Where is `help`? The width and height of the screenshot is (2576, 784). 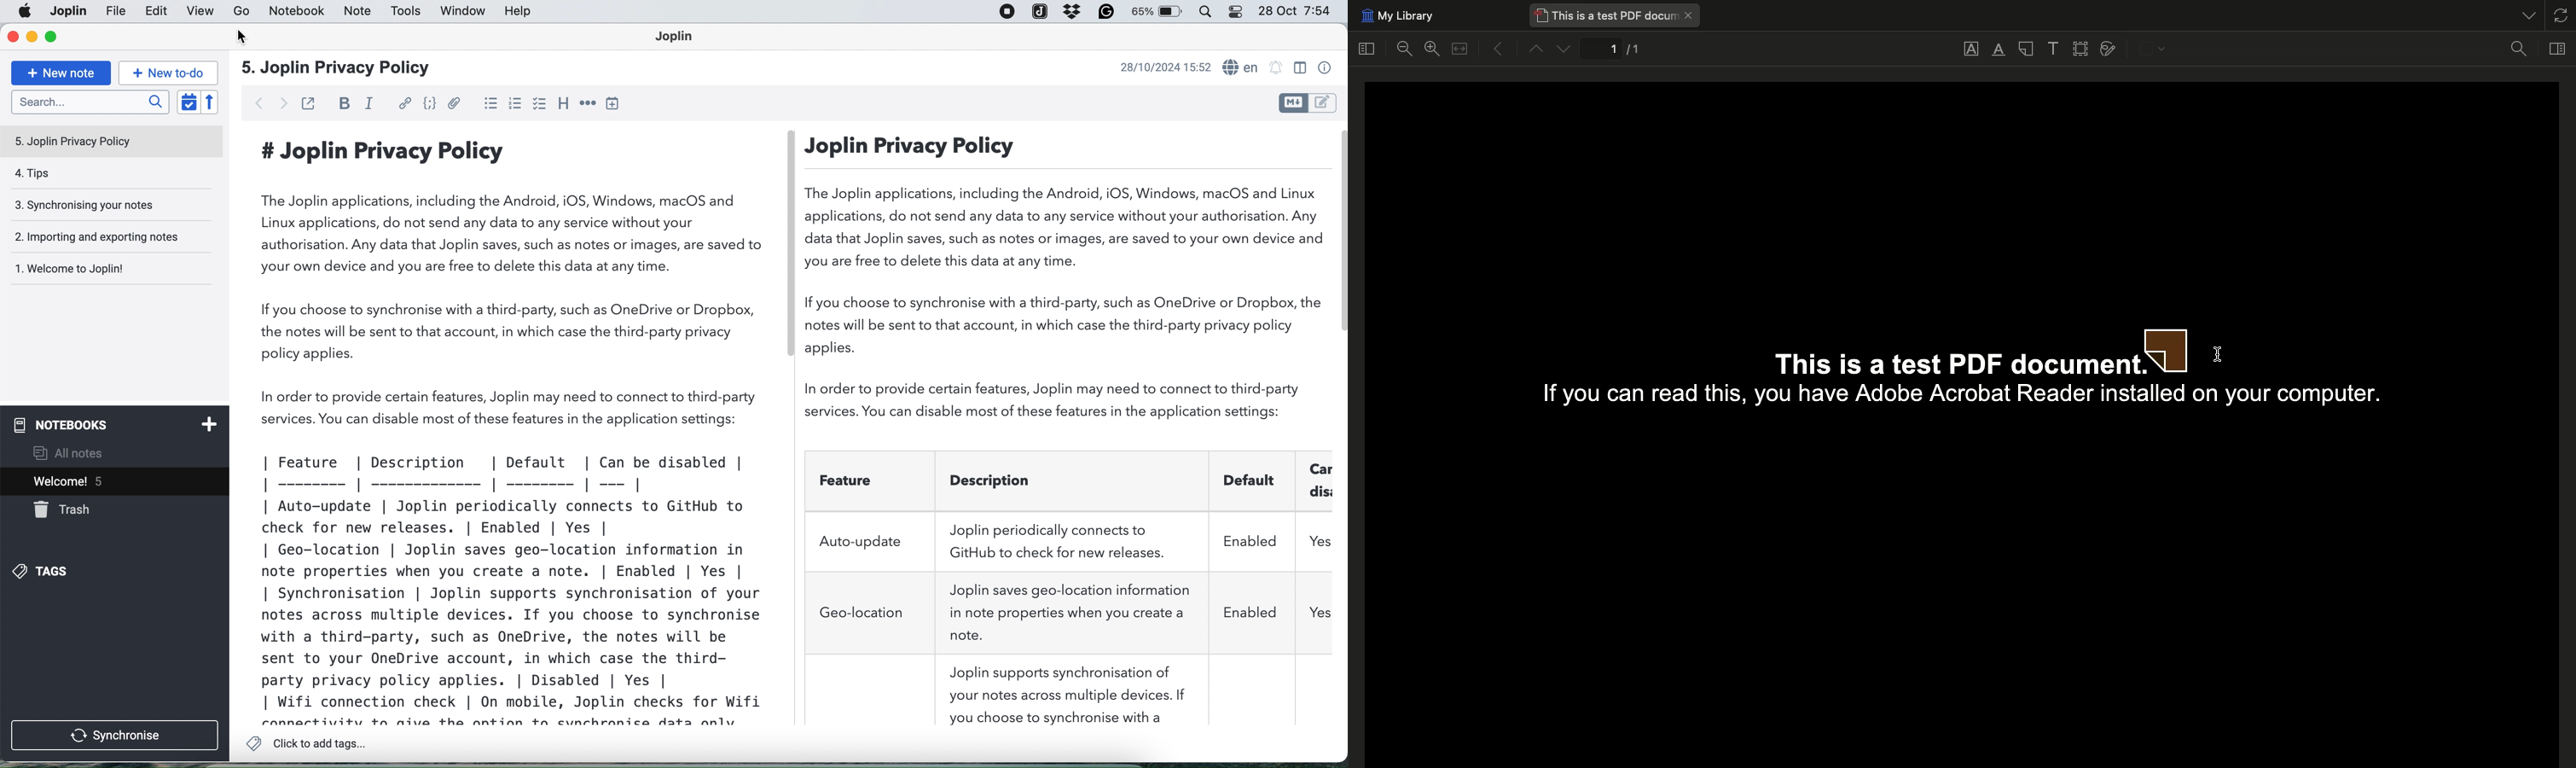
help is located at coordinates (520, 12).